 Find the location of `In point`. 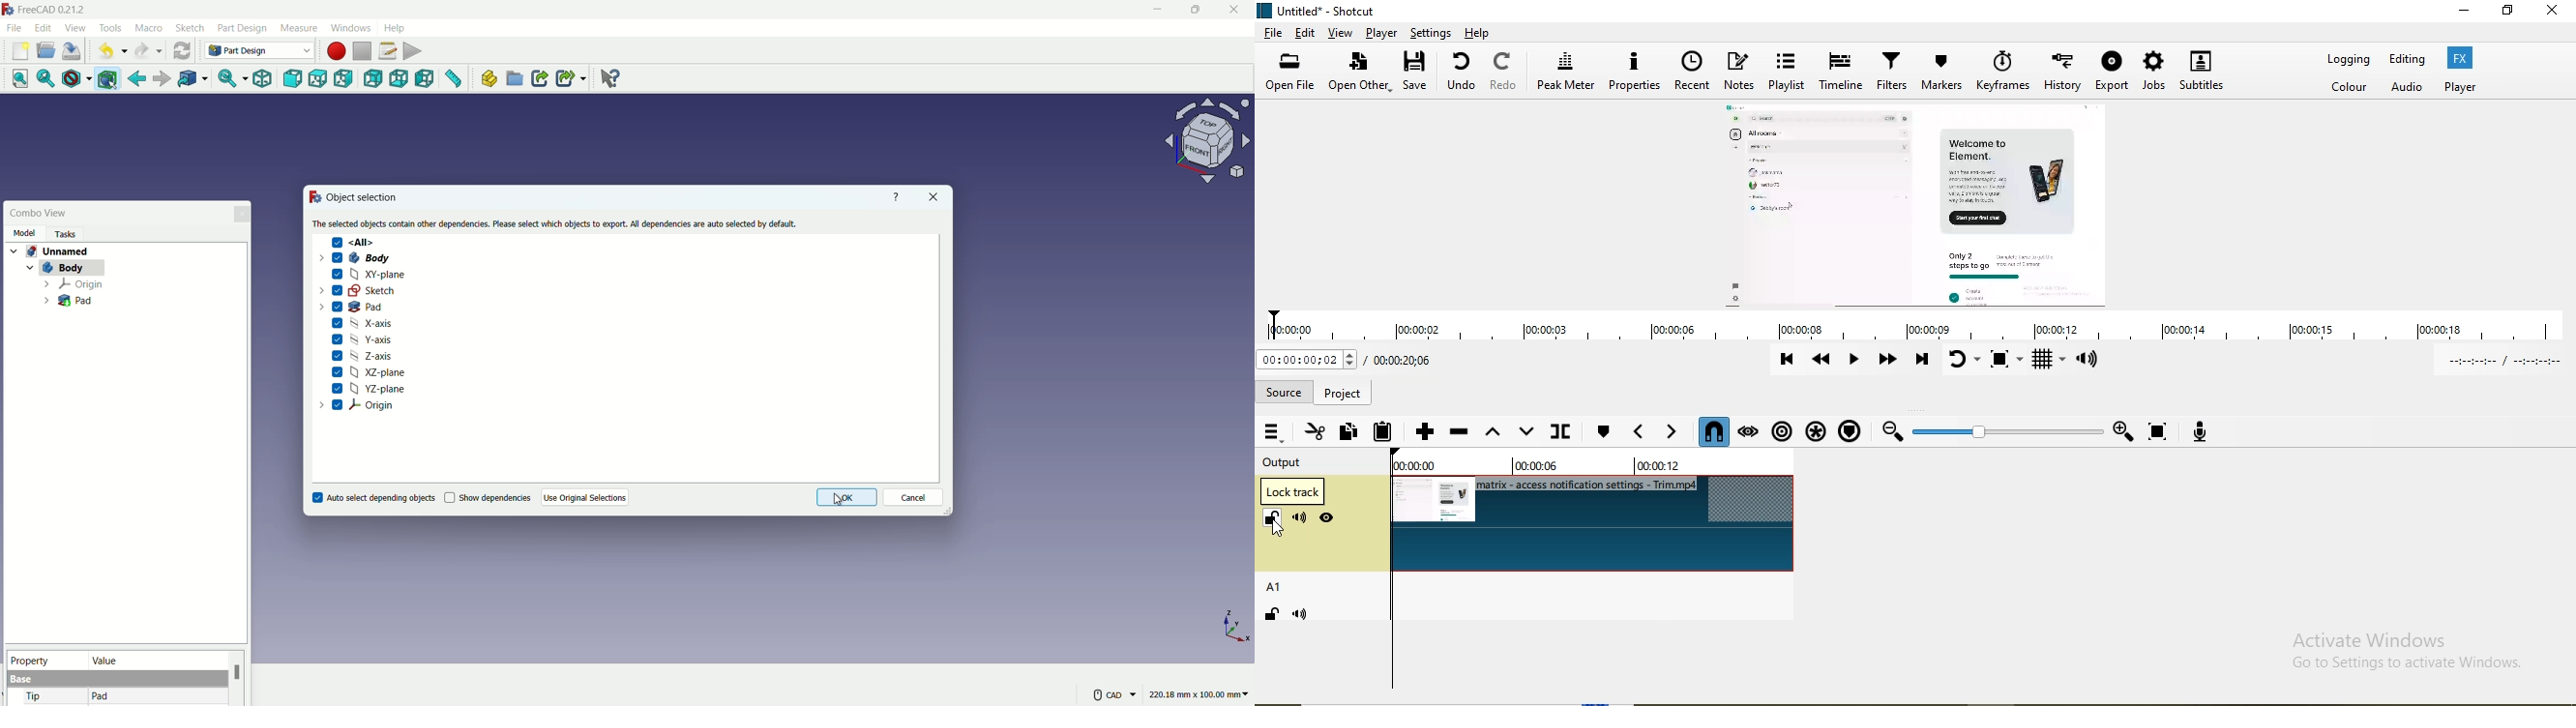

In point is located at coordinates (2508, 364).